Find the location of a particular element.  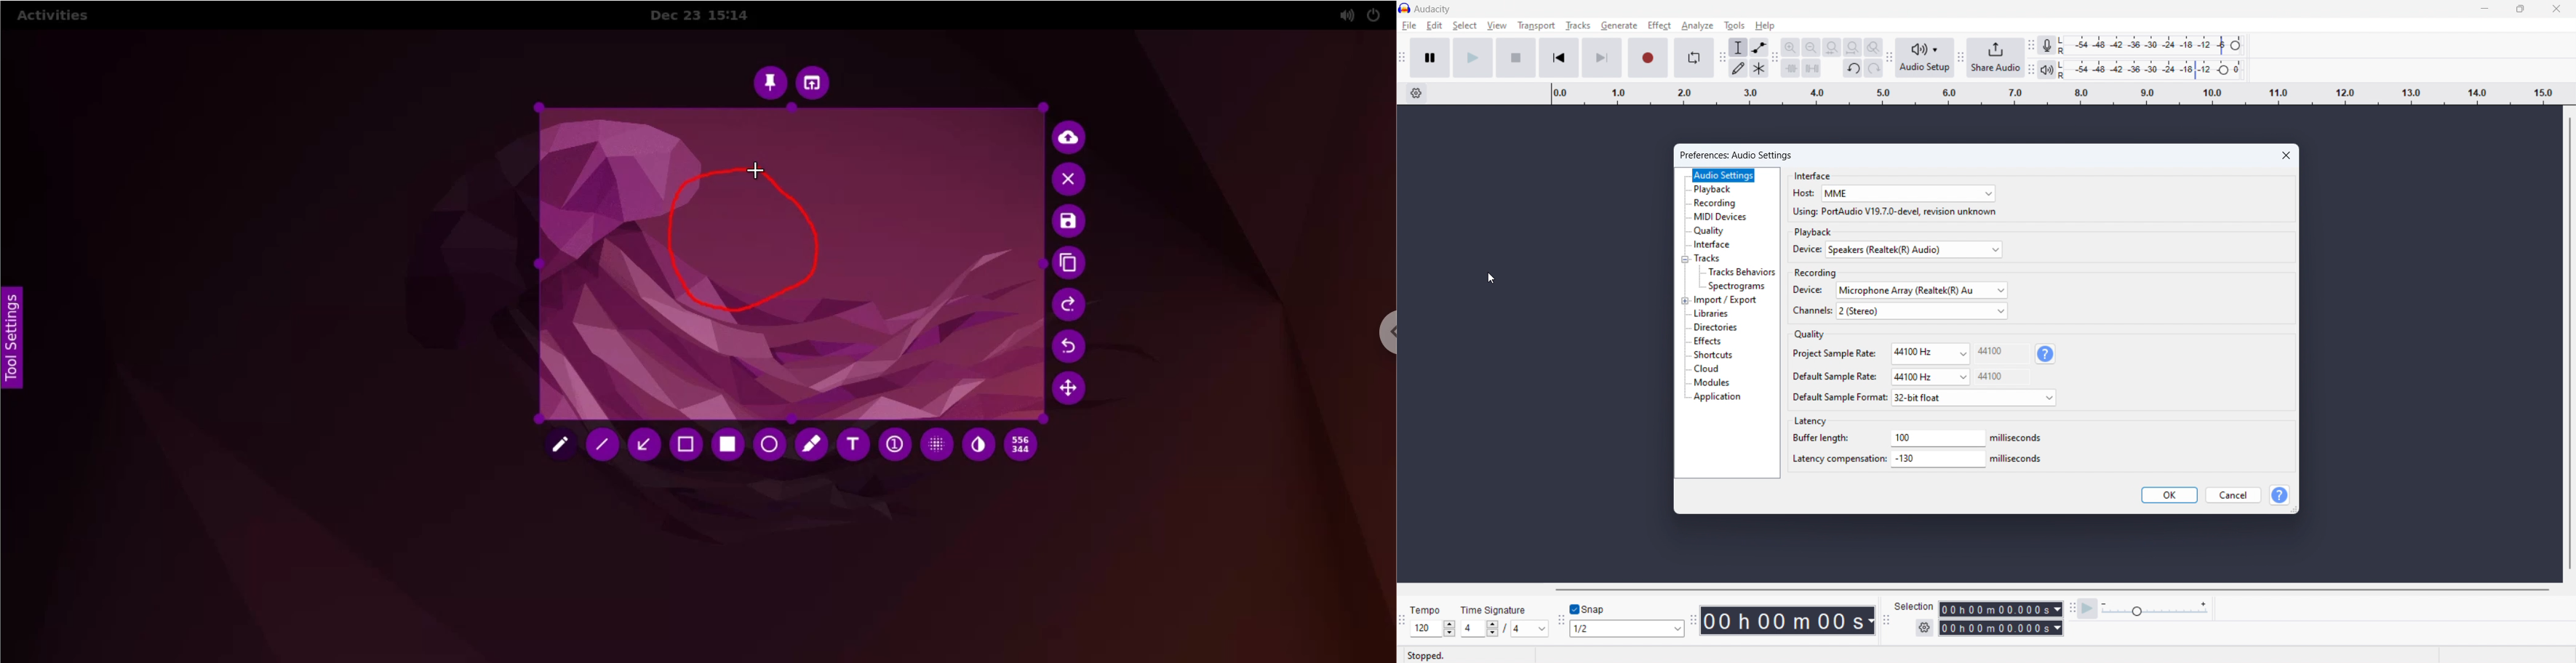

expand is located at coordinates (1685, 301).